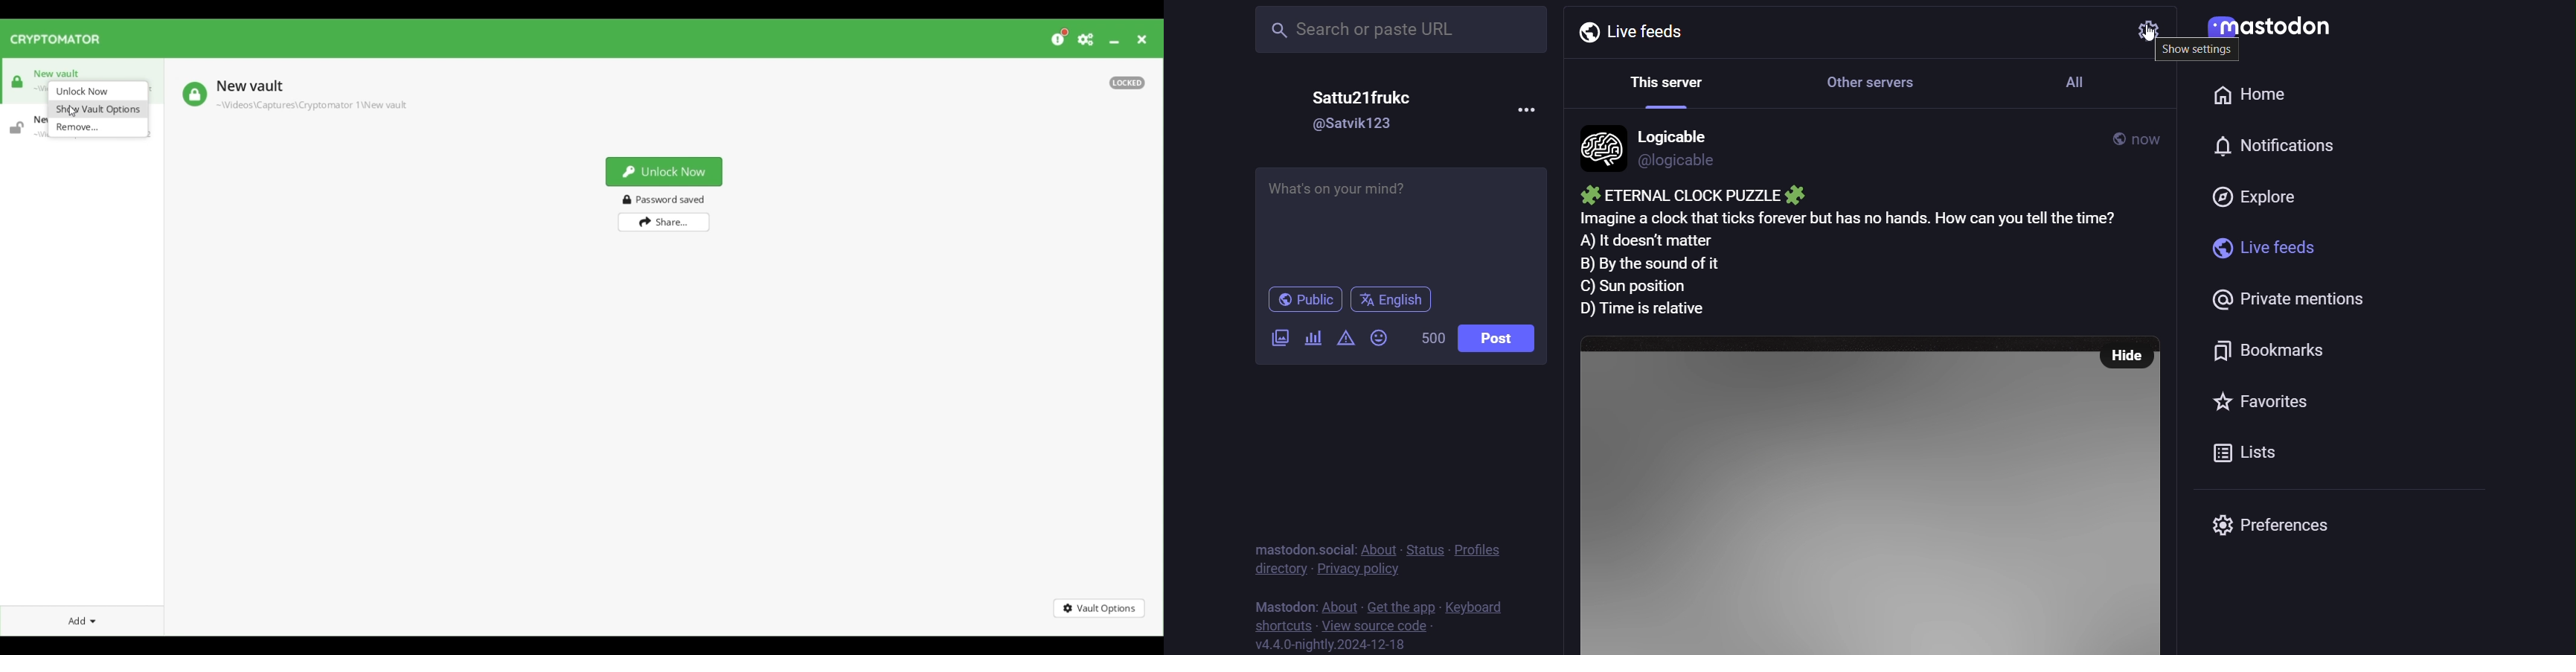 This screenshot has height=672, width=2576. What do you see at coordinates (2270, 148) in the screenshot?
I see `notification` at bounding box center [2270, 148].